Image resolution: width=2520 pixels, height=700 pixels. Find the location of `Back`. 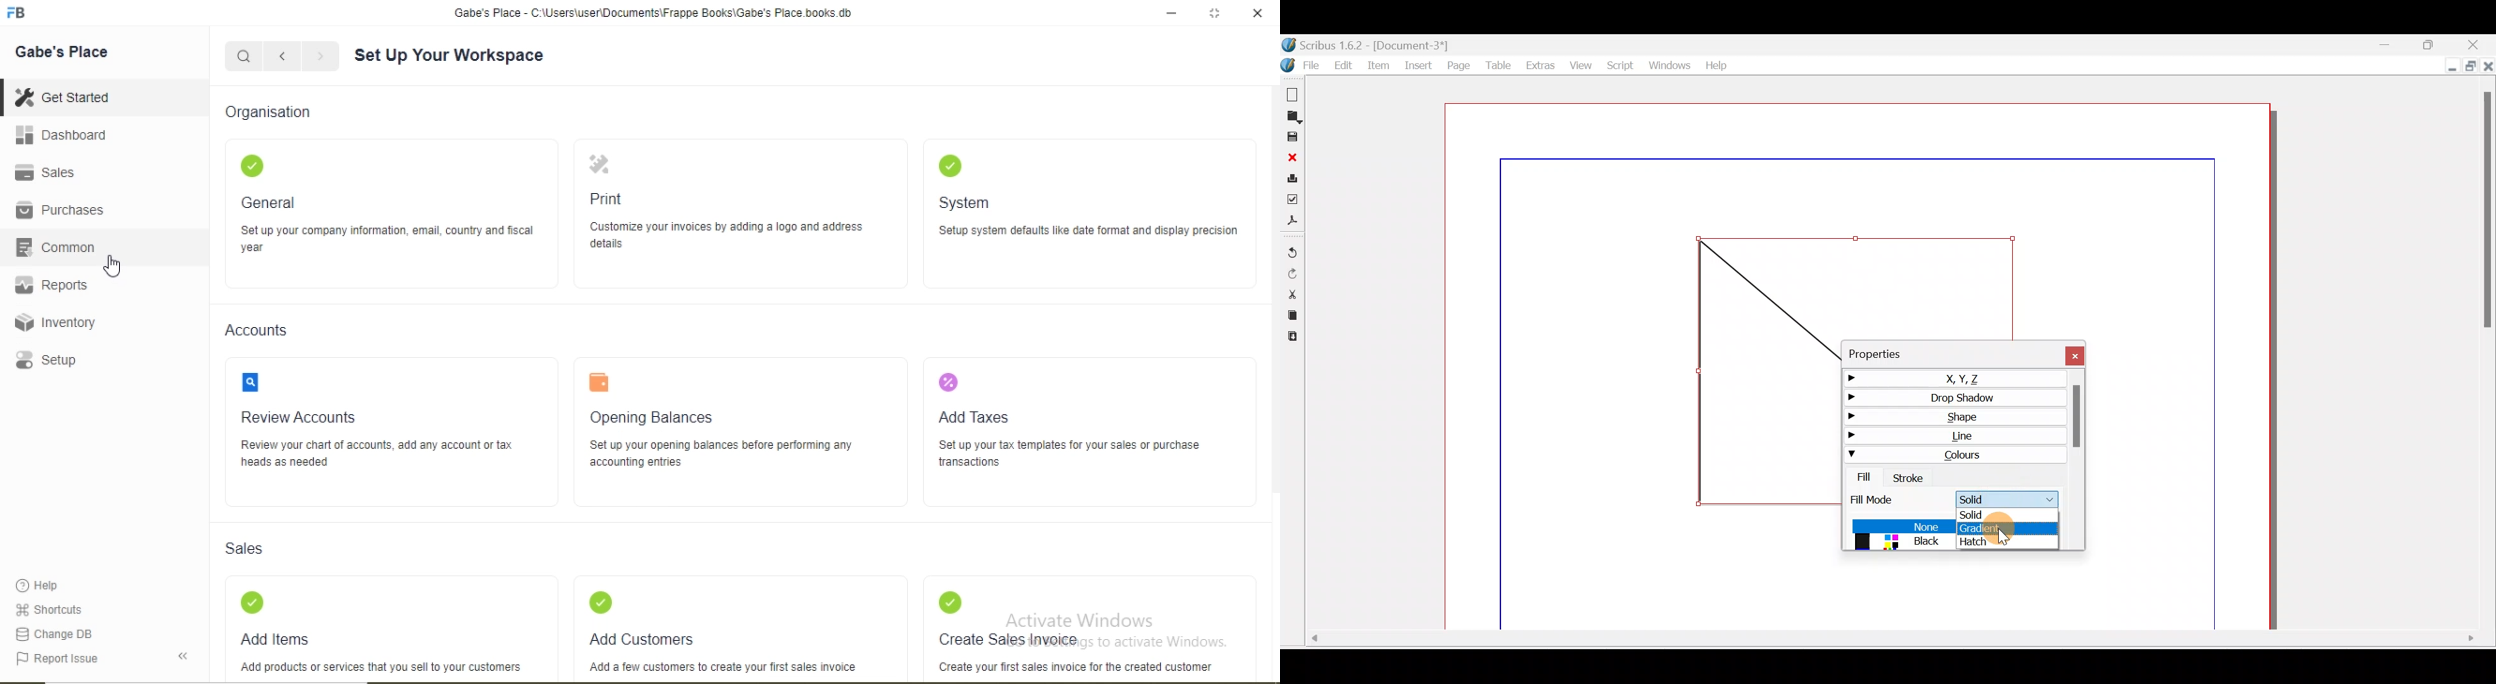

Back is located at coordinates (182, 656).